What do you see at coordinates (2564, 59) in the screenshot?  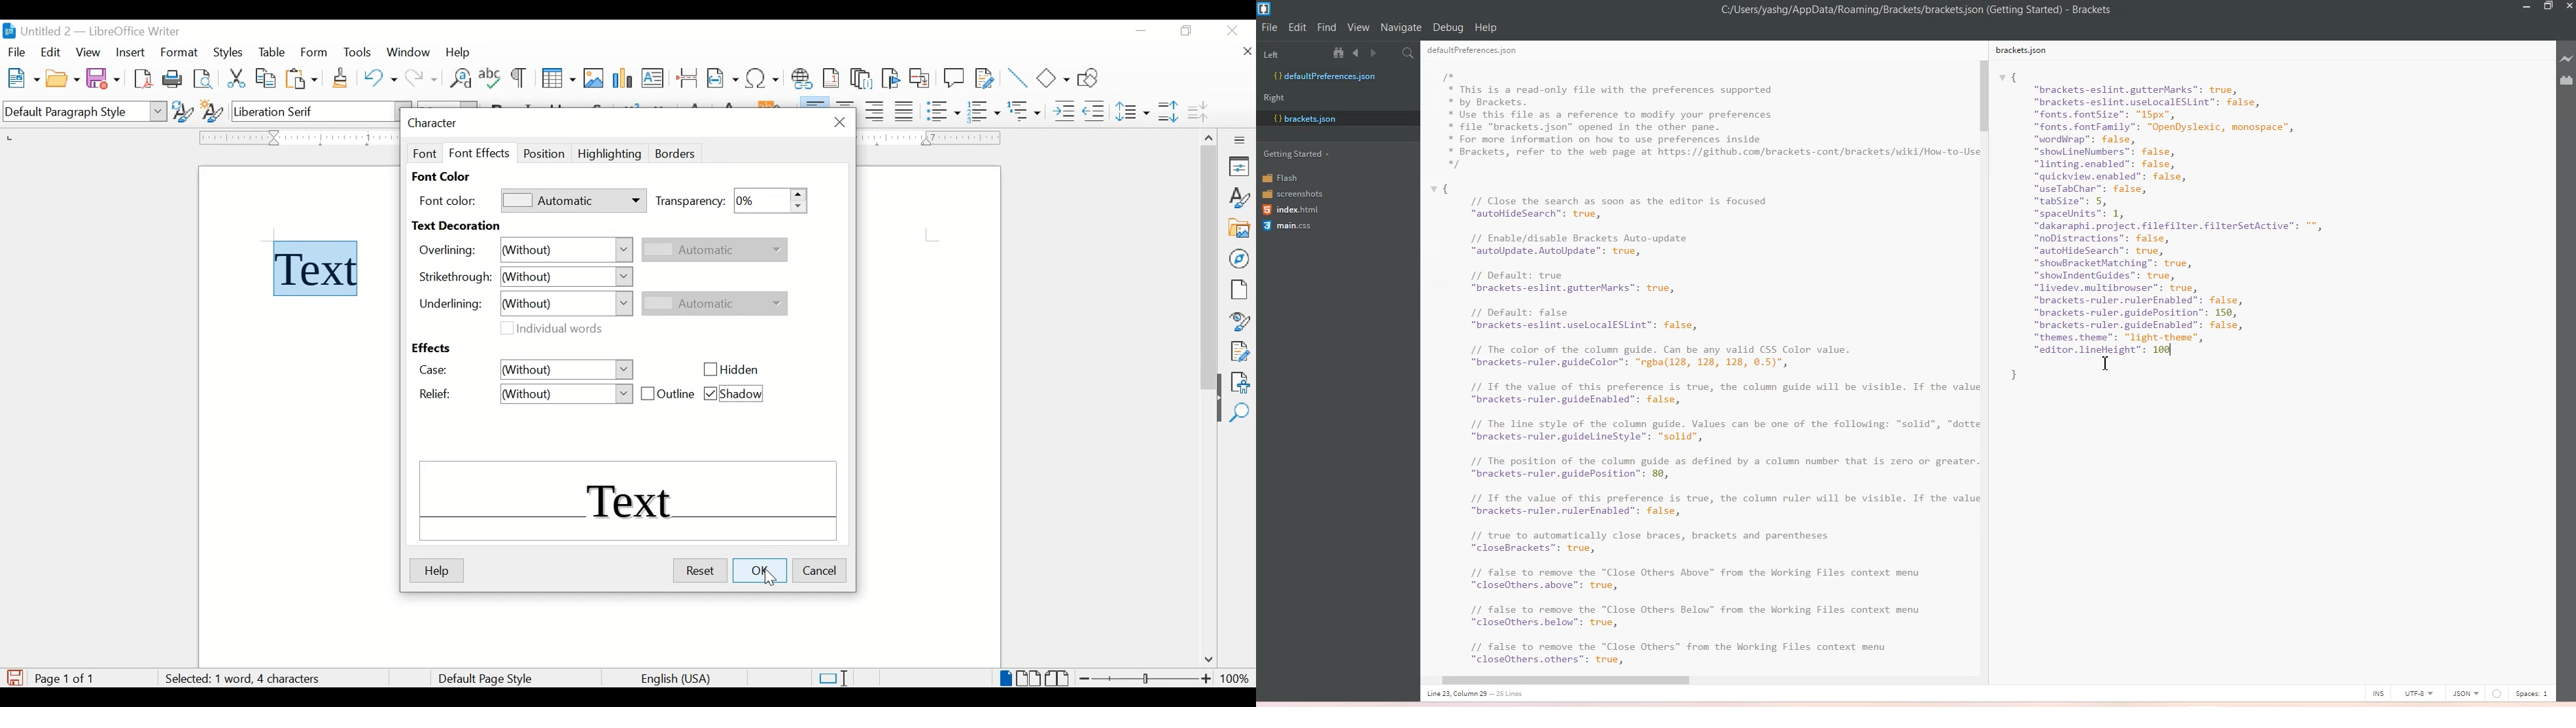 I see `Live Preview` at bounding box center [2564, 59].